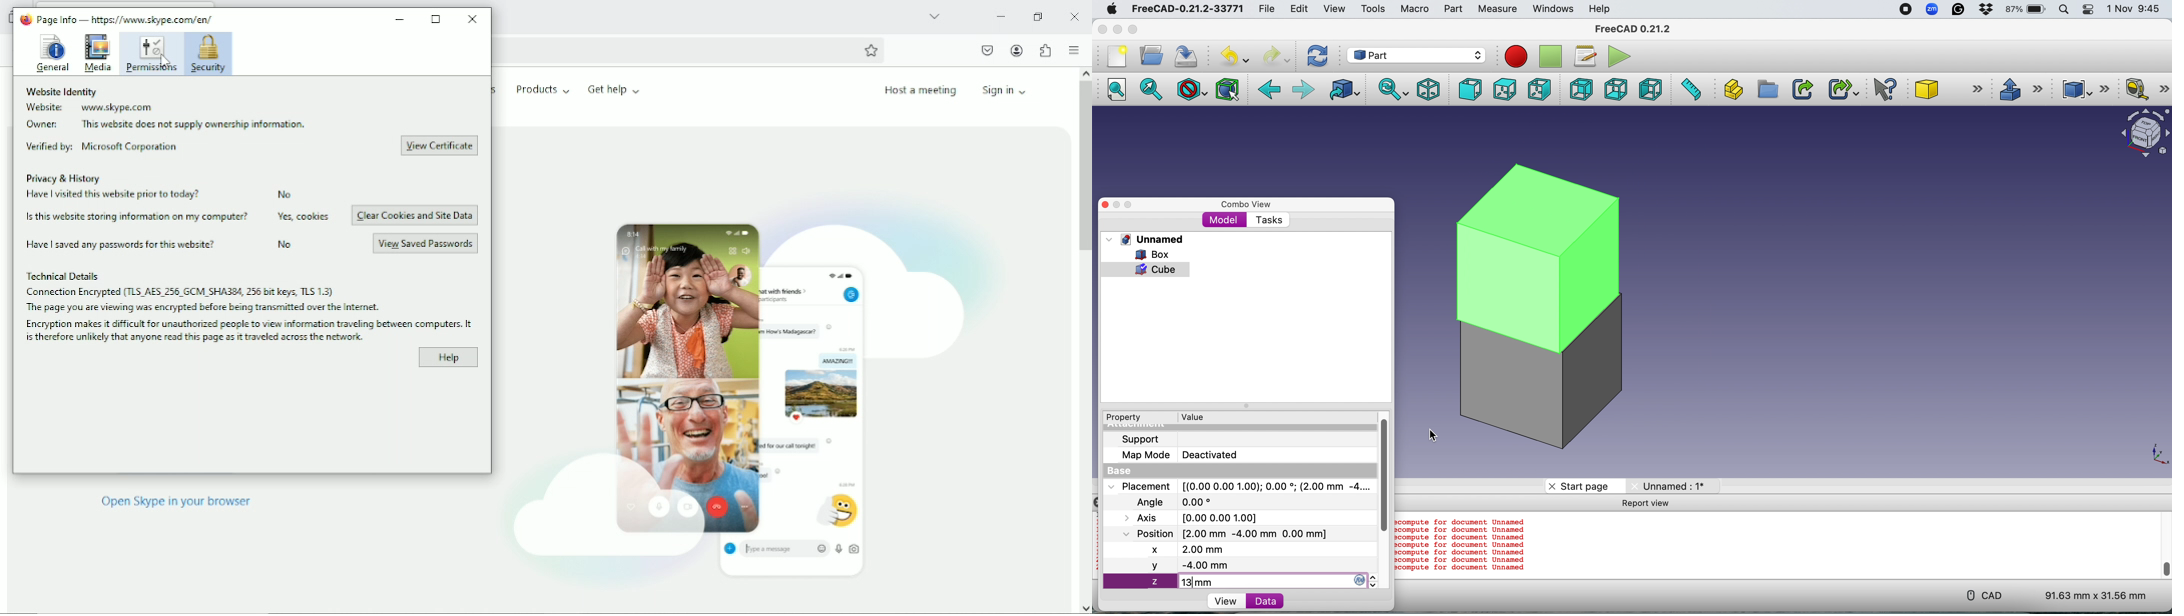 The height and width of the screenshot is (616, 2184). I want to click on Front, so click(1468, 89).